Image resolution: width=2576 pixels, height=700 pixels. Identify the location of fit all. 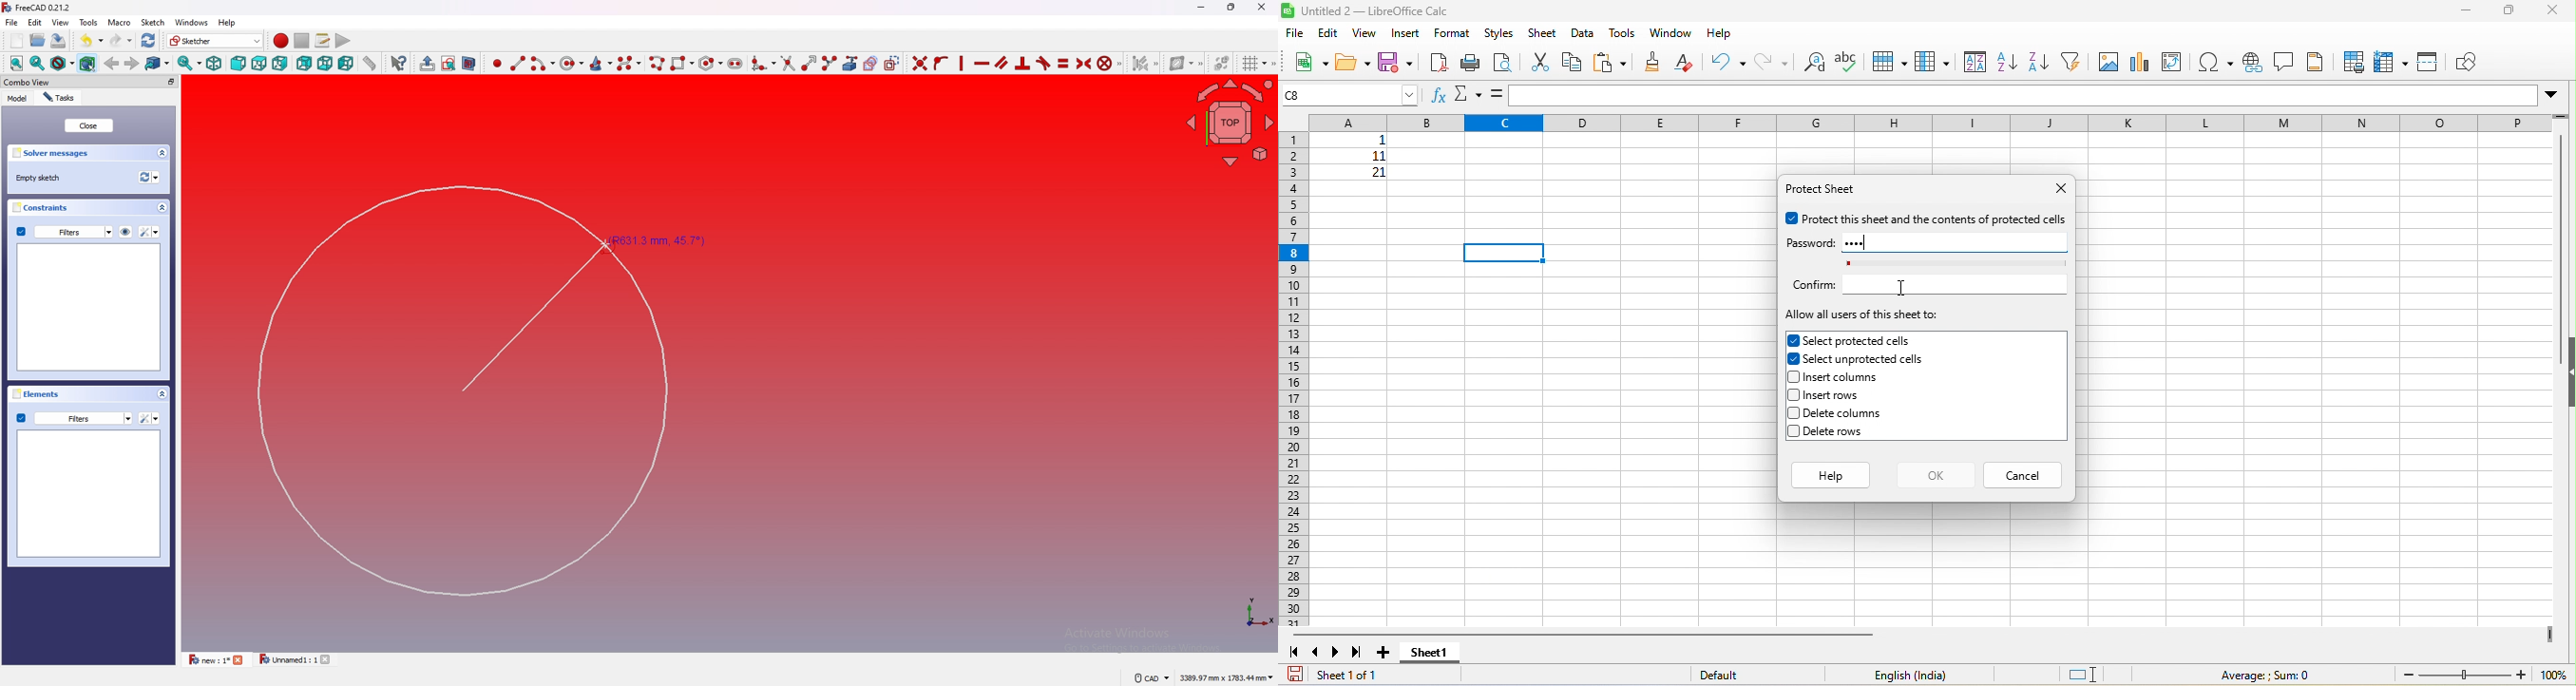
(16, 63).